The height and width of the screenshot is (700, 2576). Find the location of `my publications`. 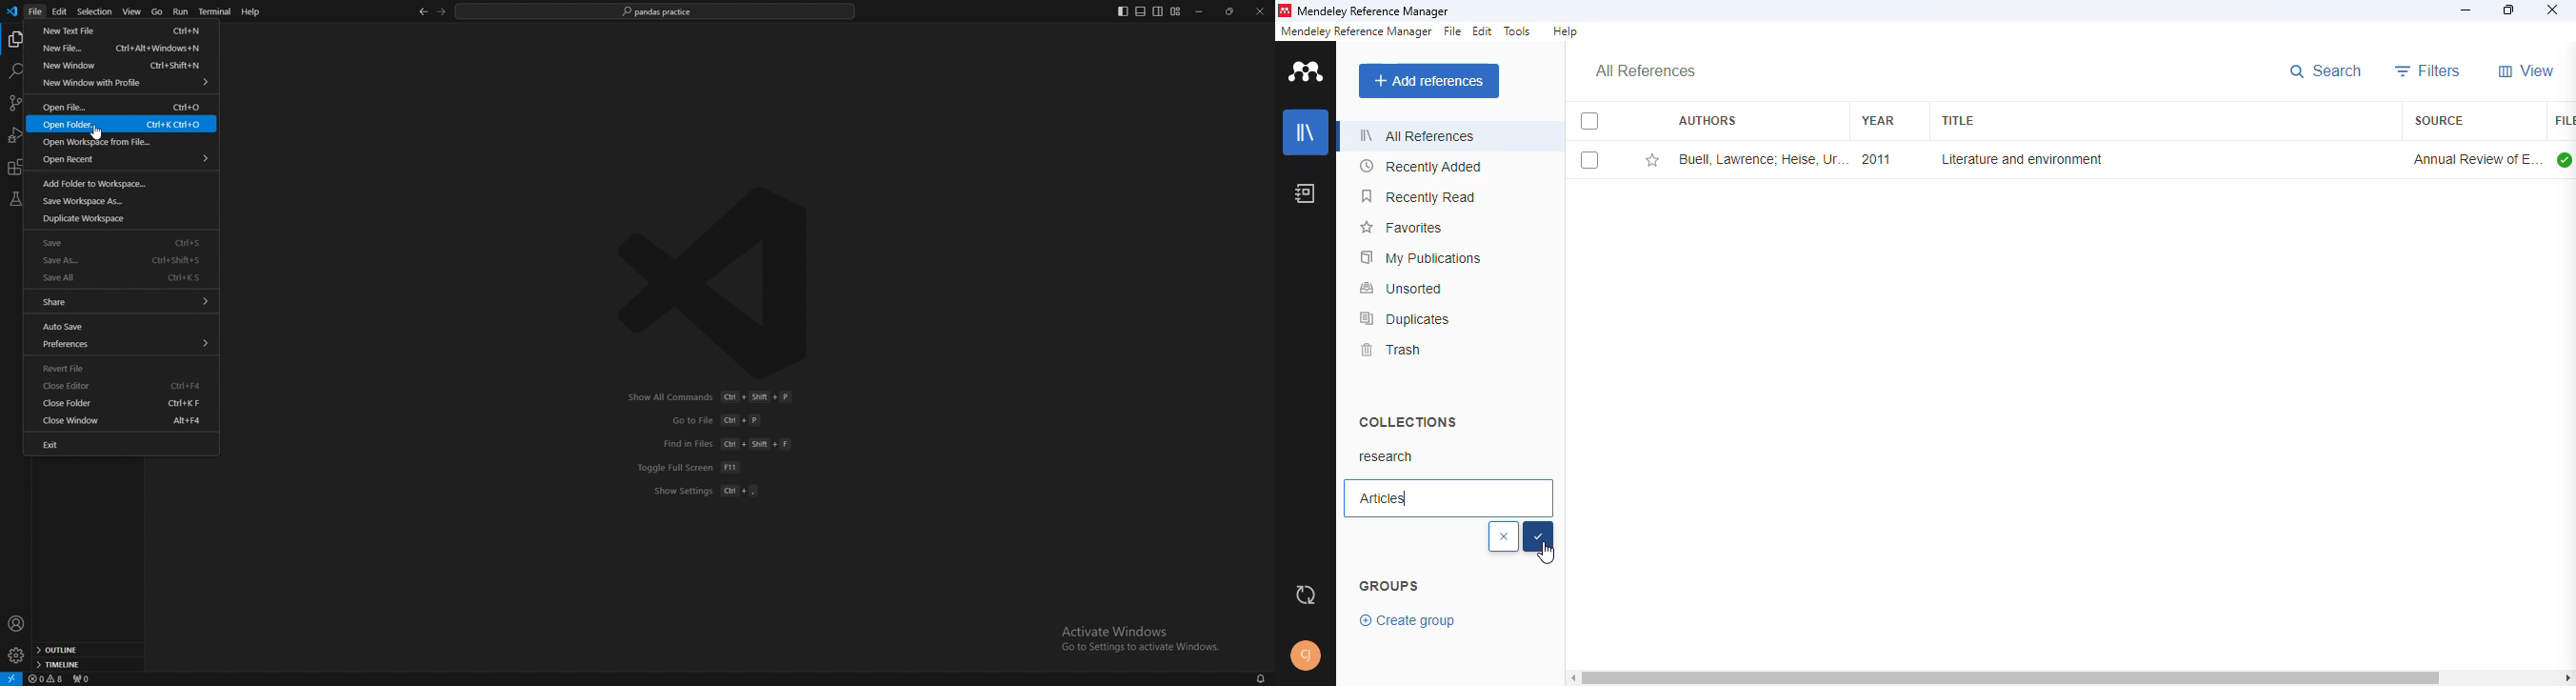

my publications is located at coordinates (1421, 258).